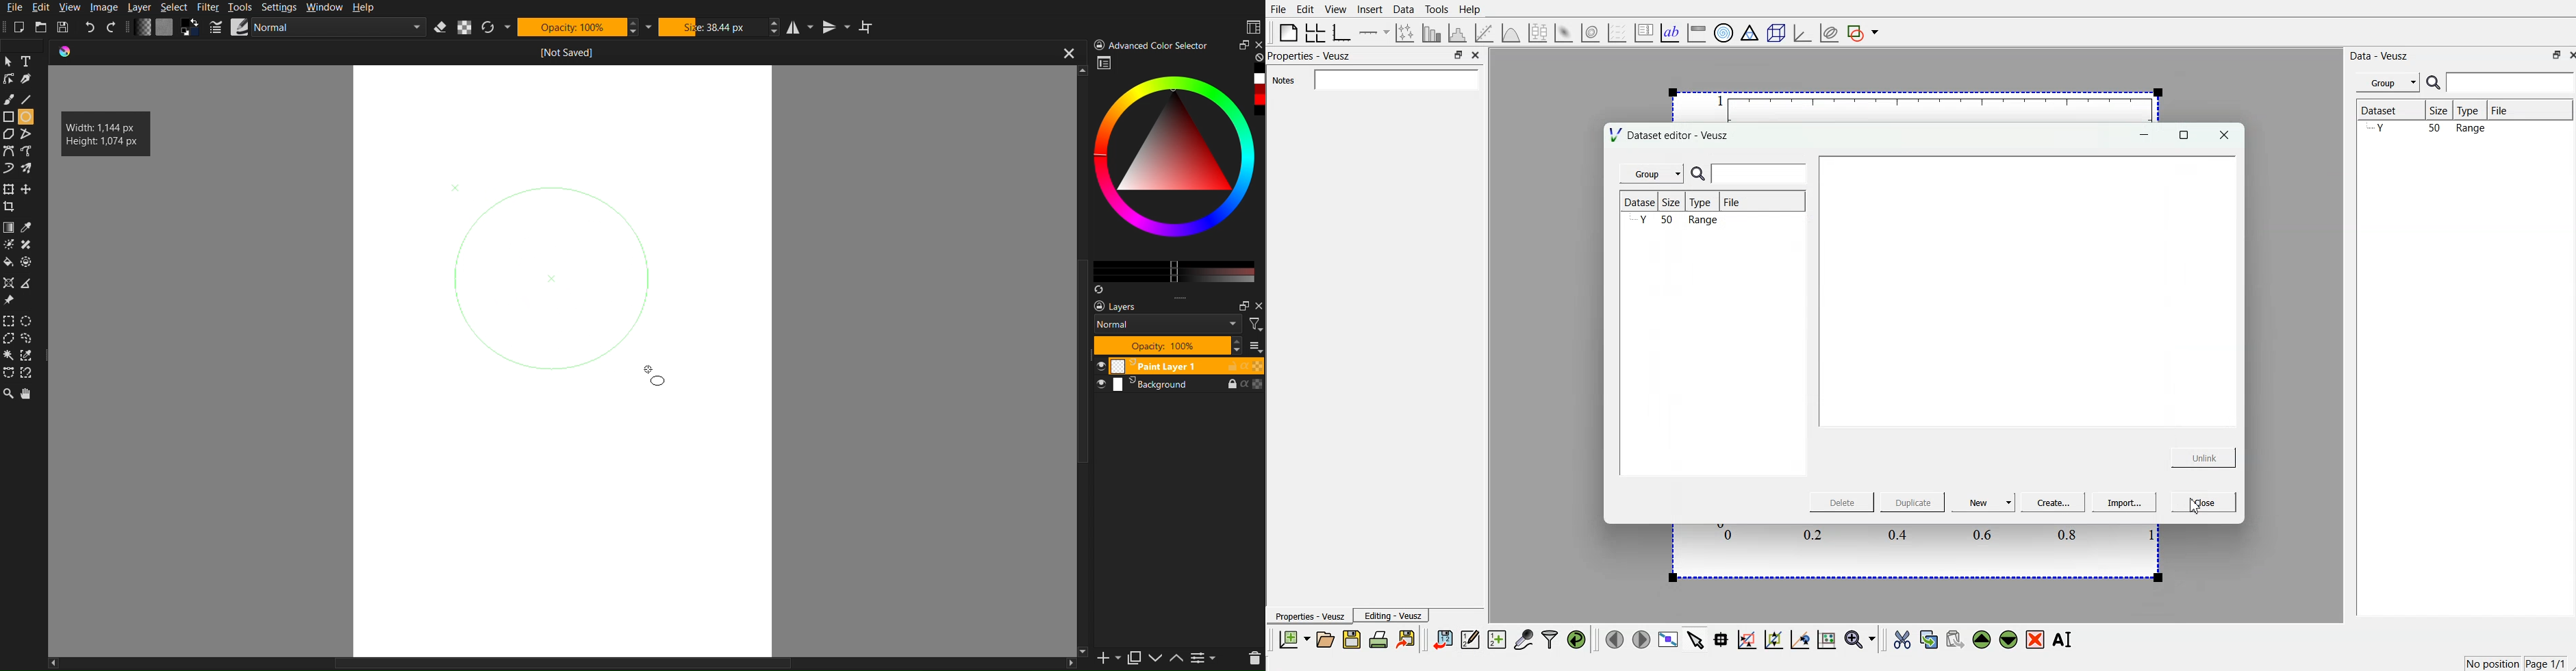 Image resolution: width=2576 pixels, height=672 pixels. I want to click on more, so click(1182, 297).